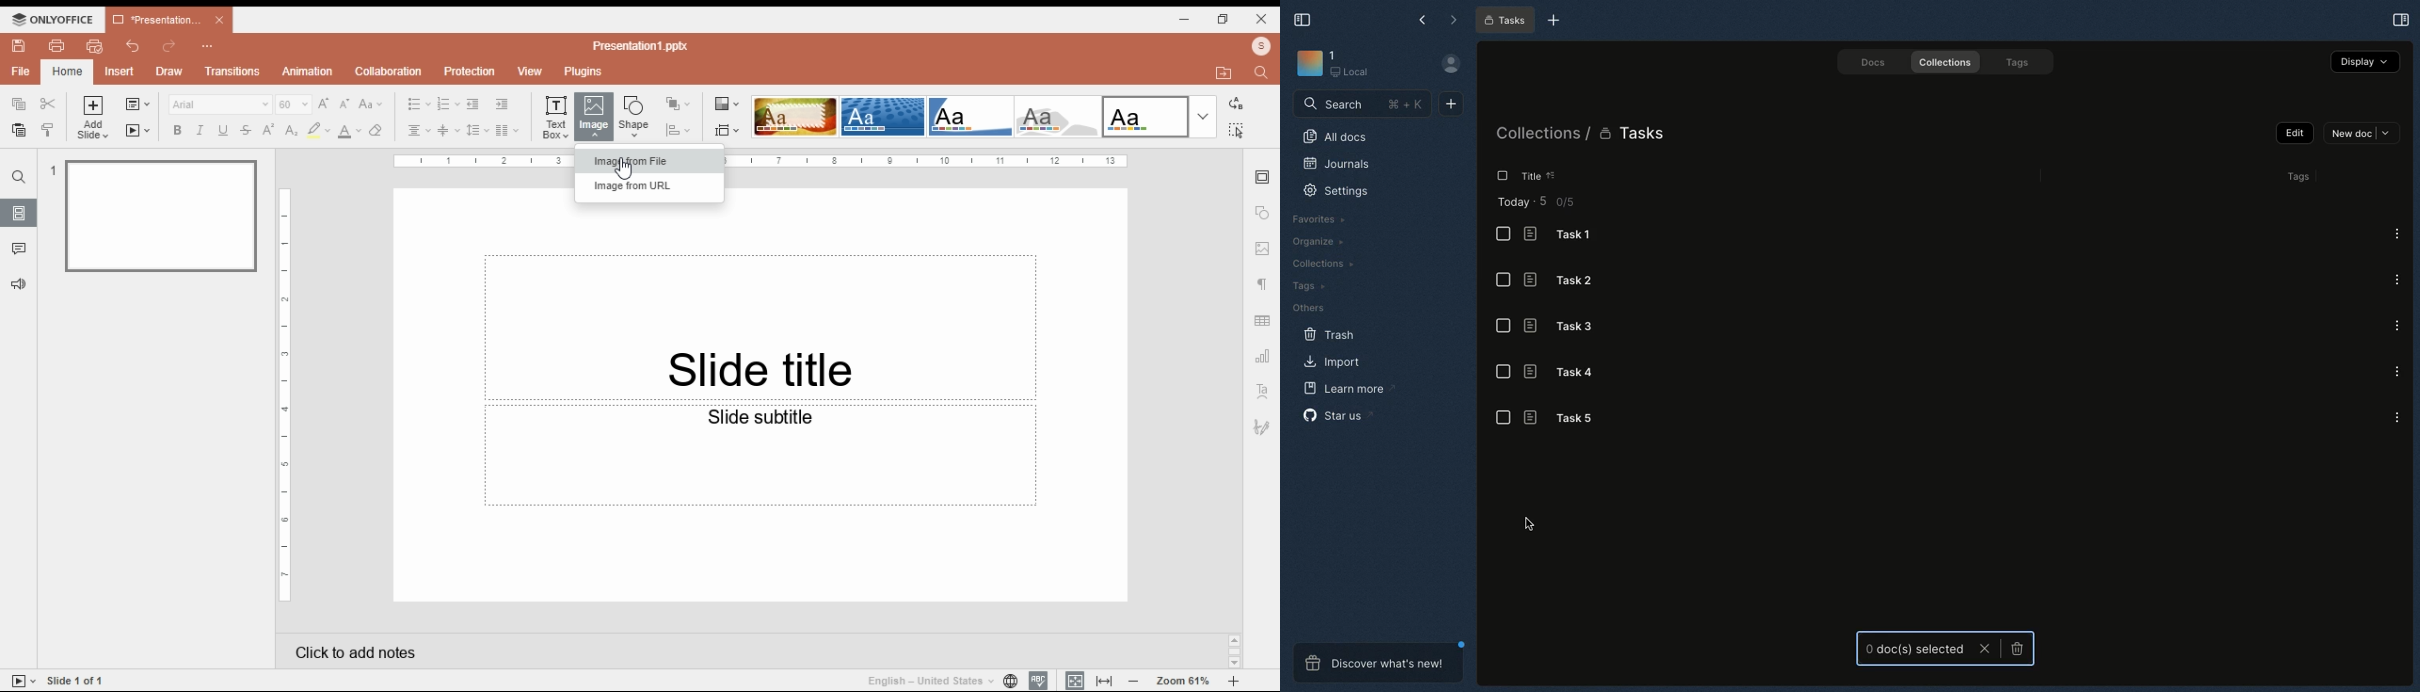  I want to click on Cursor, so click(625, 173).